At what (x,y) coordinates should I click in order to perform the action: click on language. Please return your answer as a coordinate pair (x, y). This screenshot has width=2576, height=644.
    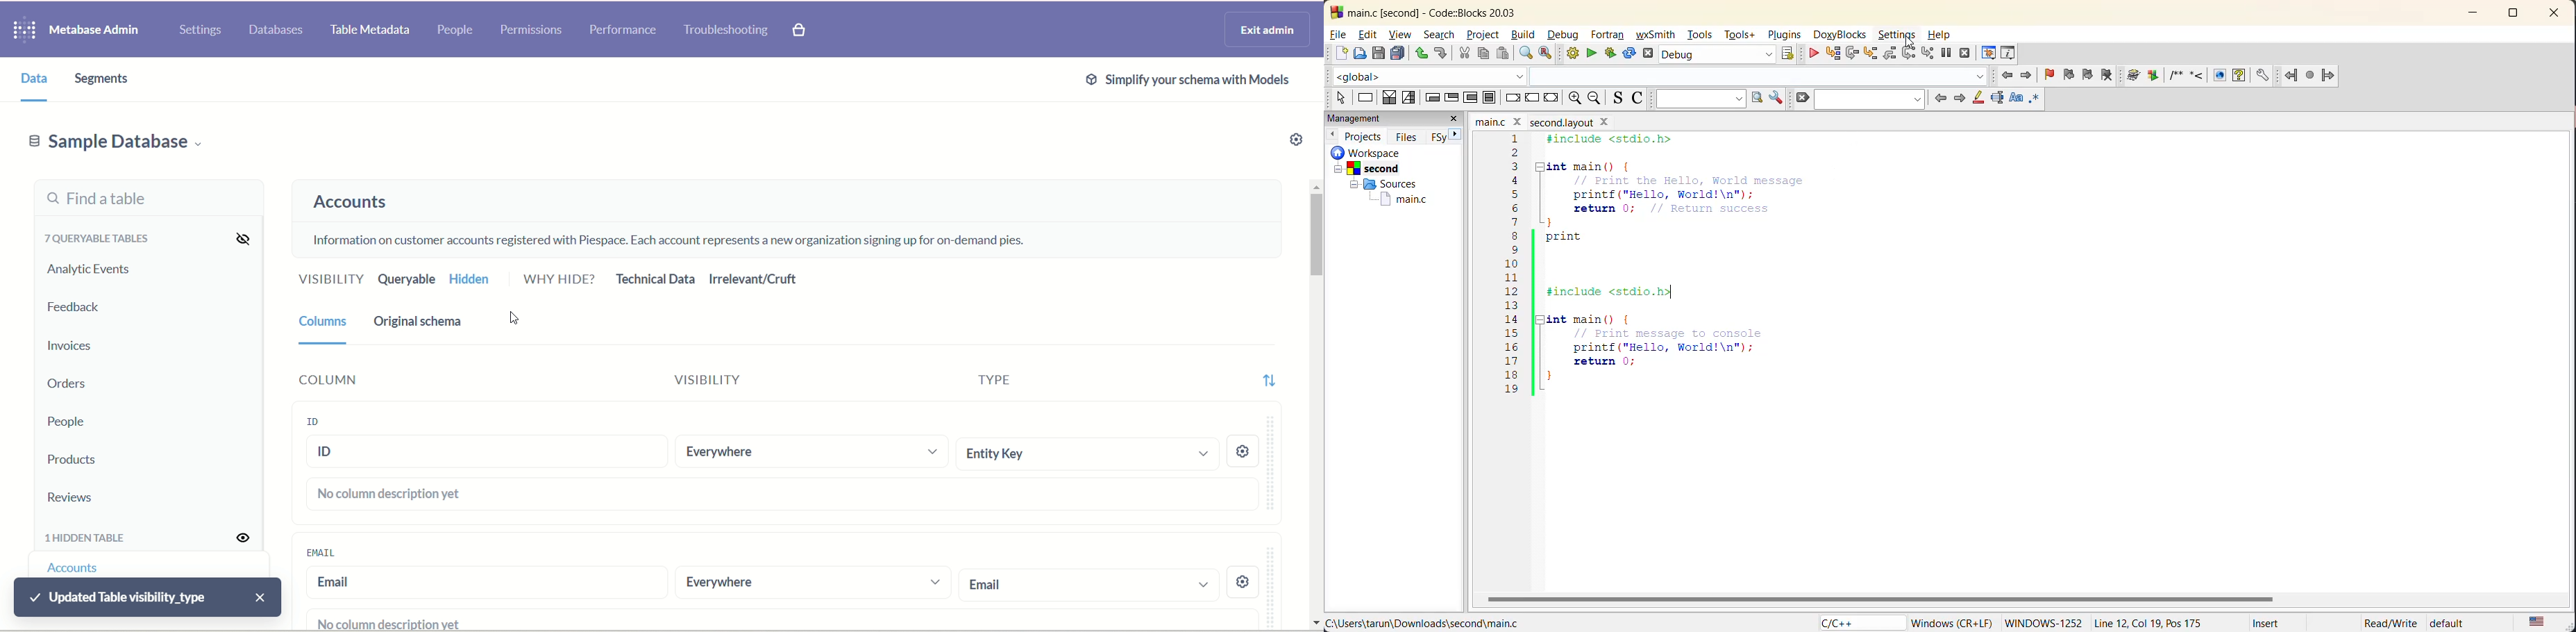
    Looking at the image, I should click on (1855, 622).